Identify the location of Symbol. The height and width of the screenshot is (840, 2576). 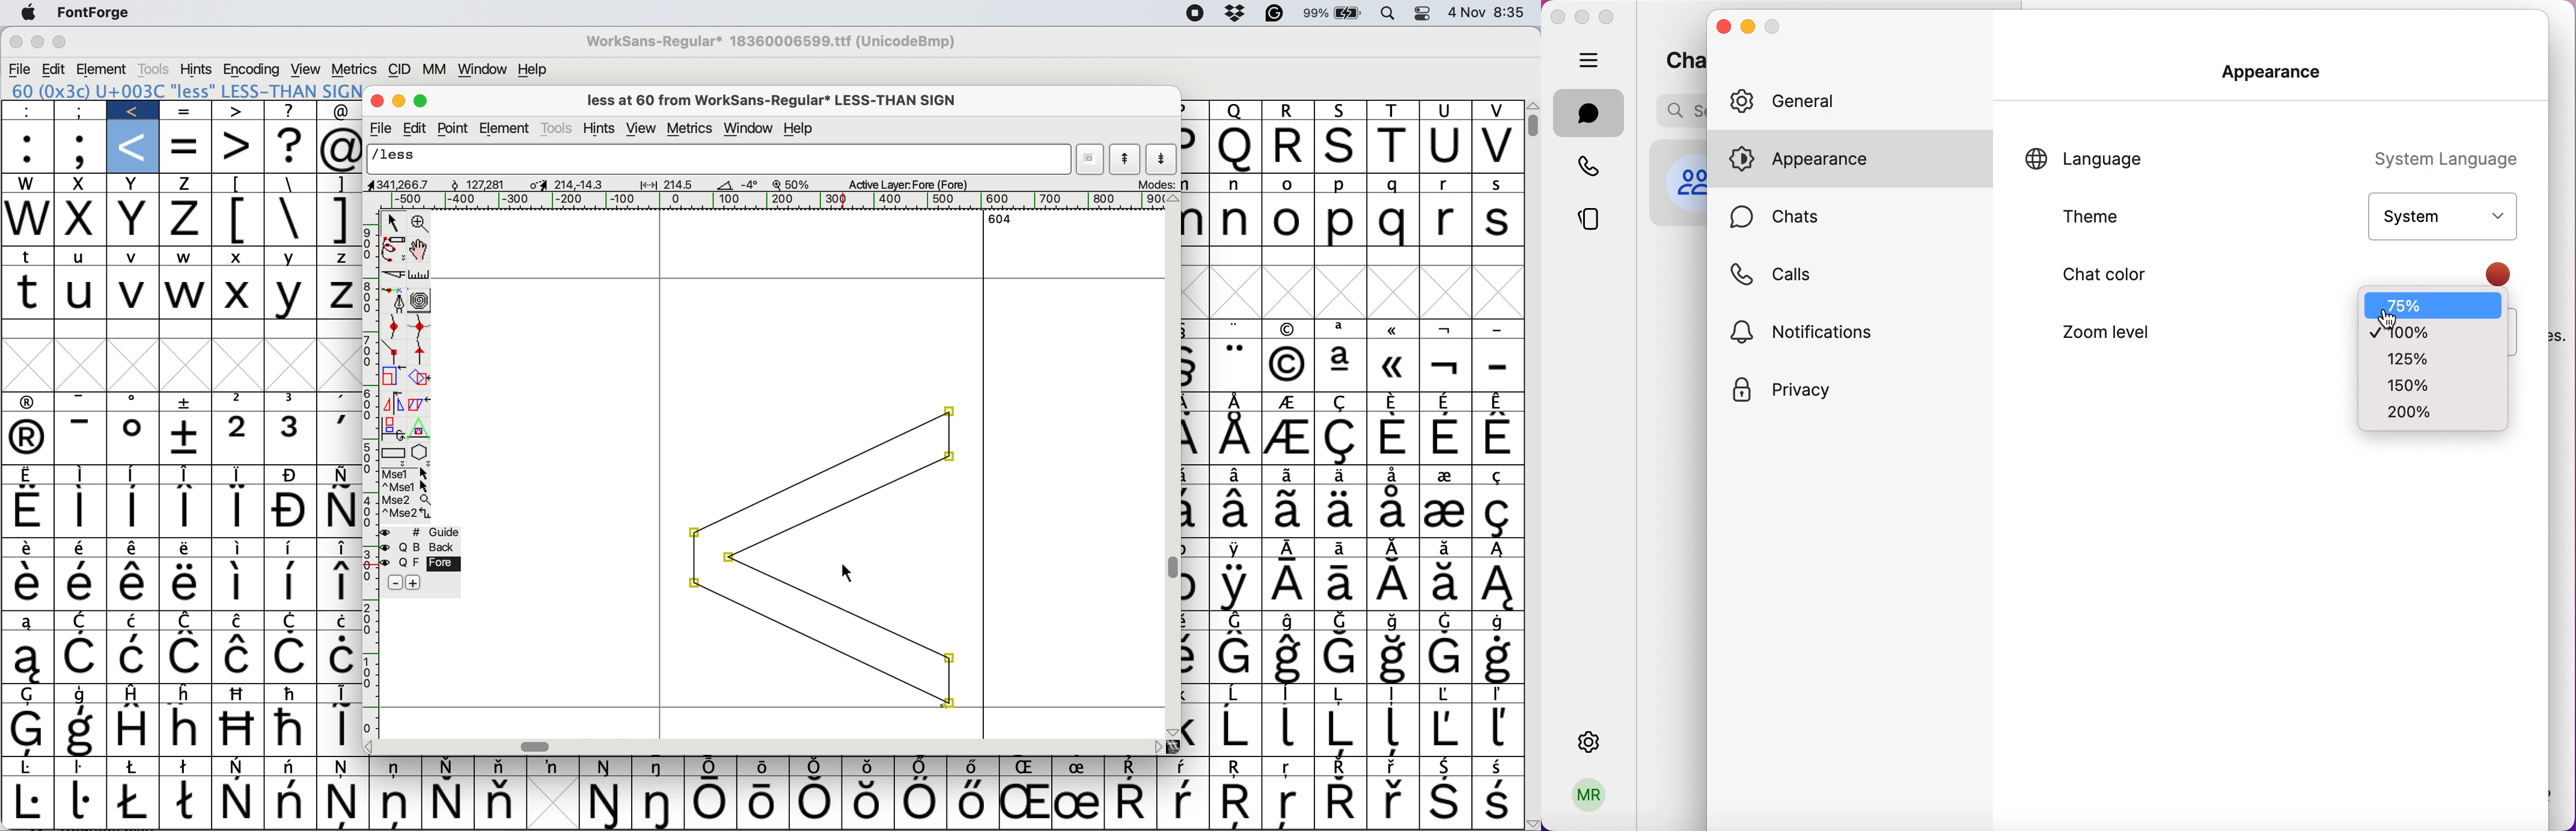
(188, 804).